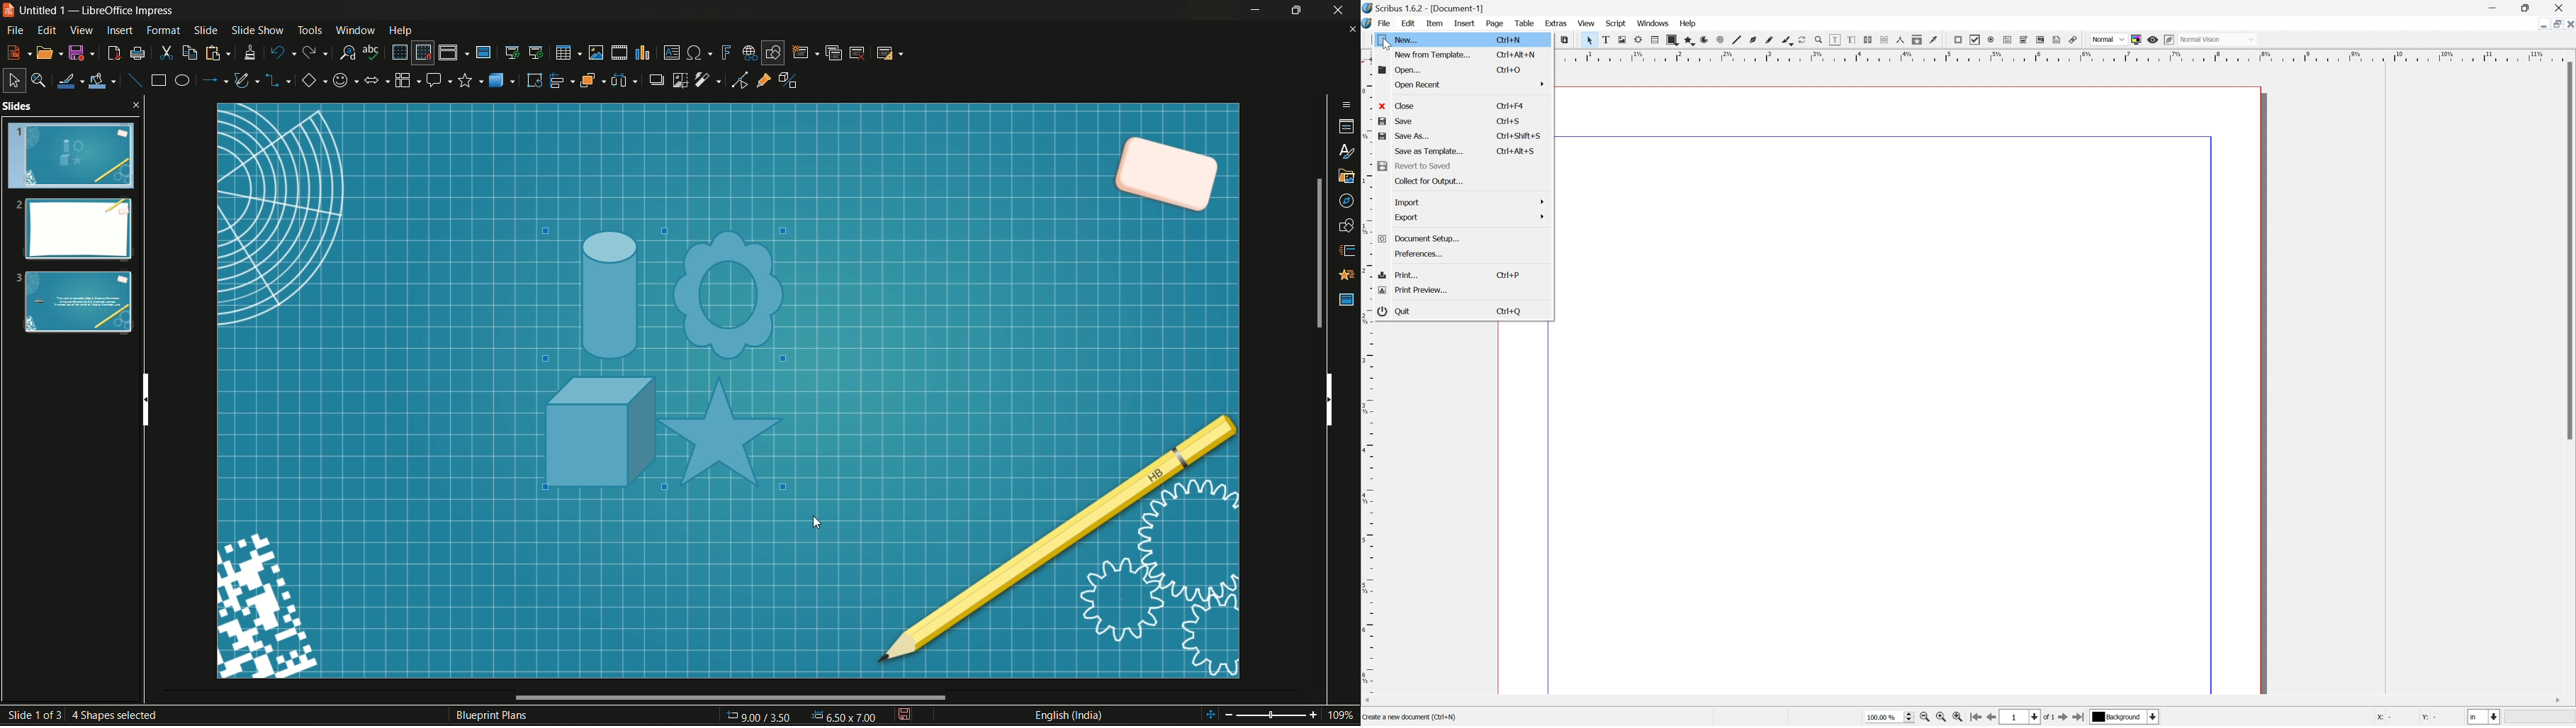 This screenshot has width=2576, height=728. What do you see at coordinates (2080, 718) in the screenshot?
I see `go to last page` at bounding box center [2080, 718].